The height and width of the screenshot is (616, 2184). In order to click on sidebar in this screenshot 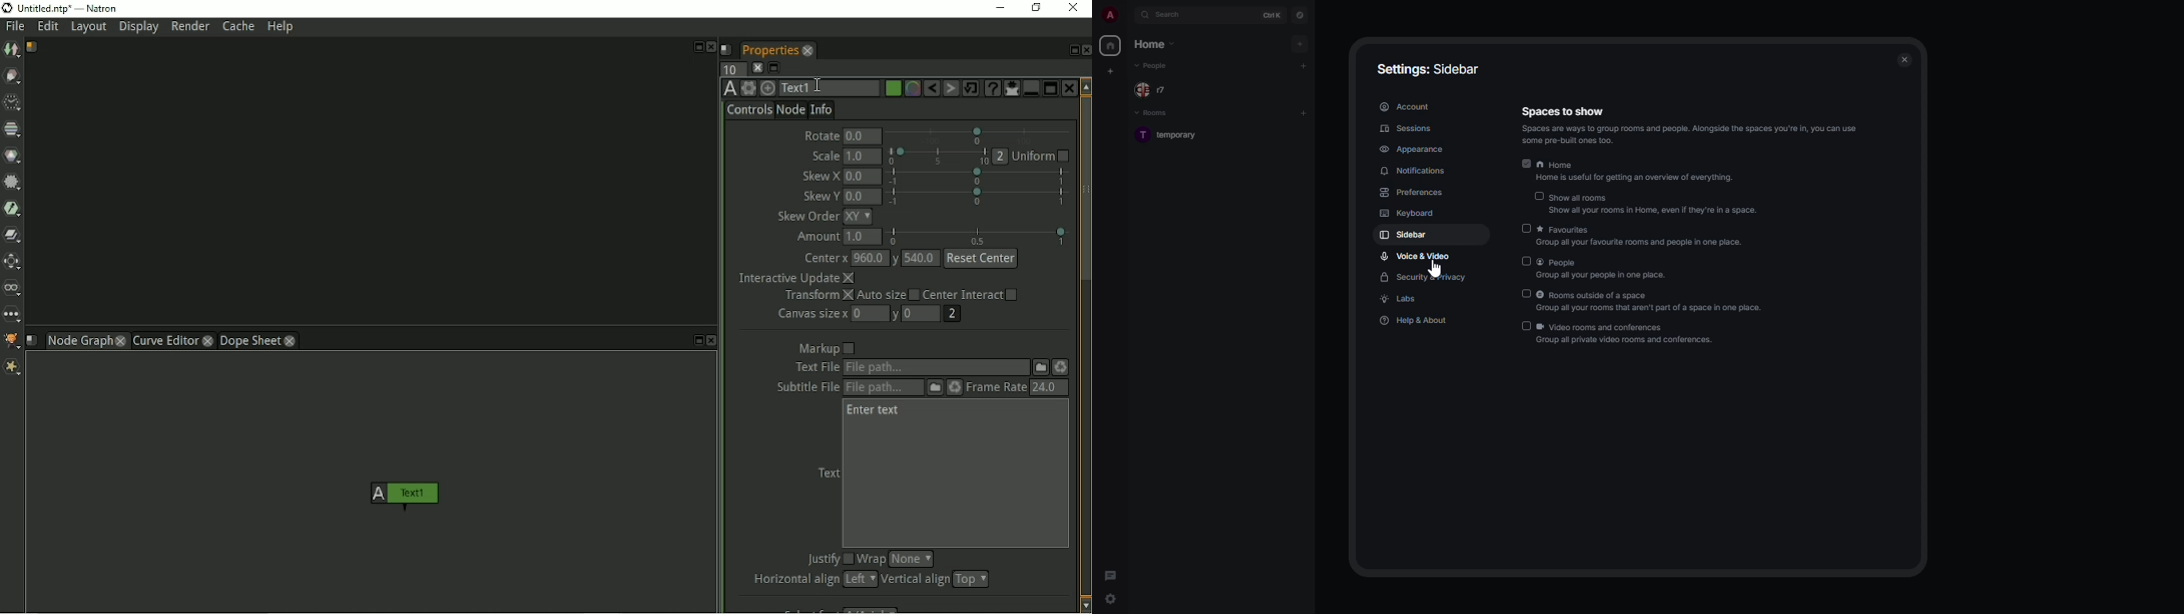, I will do `click(1408, 234)`.